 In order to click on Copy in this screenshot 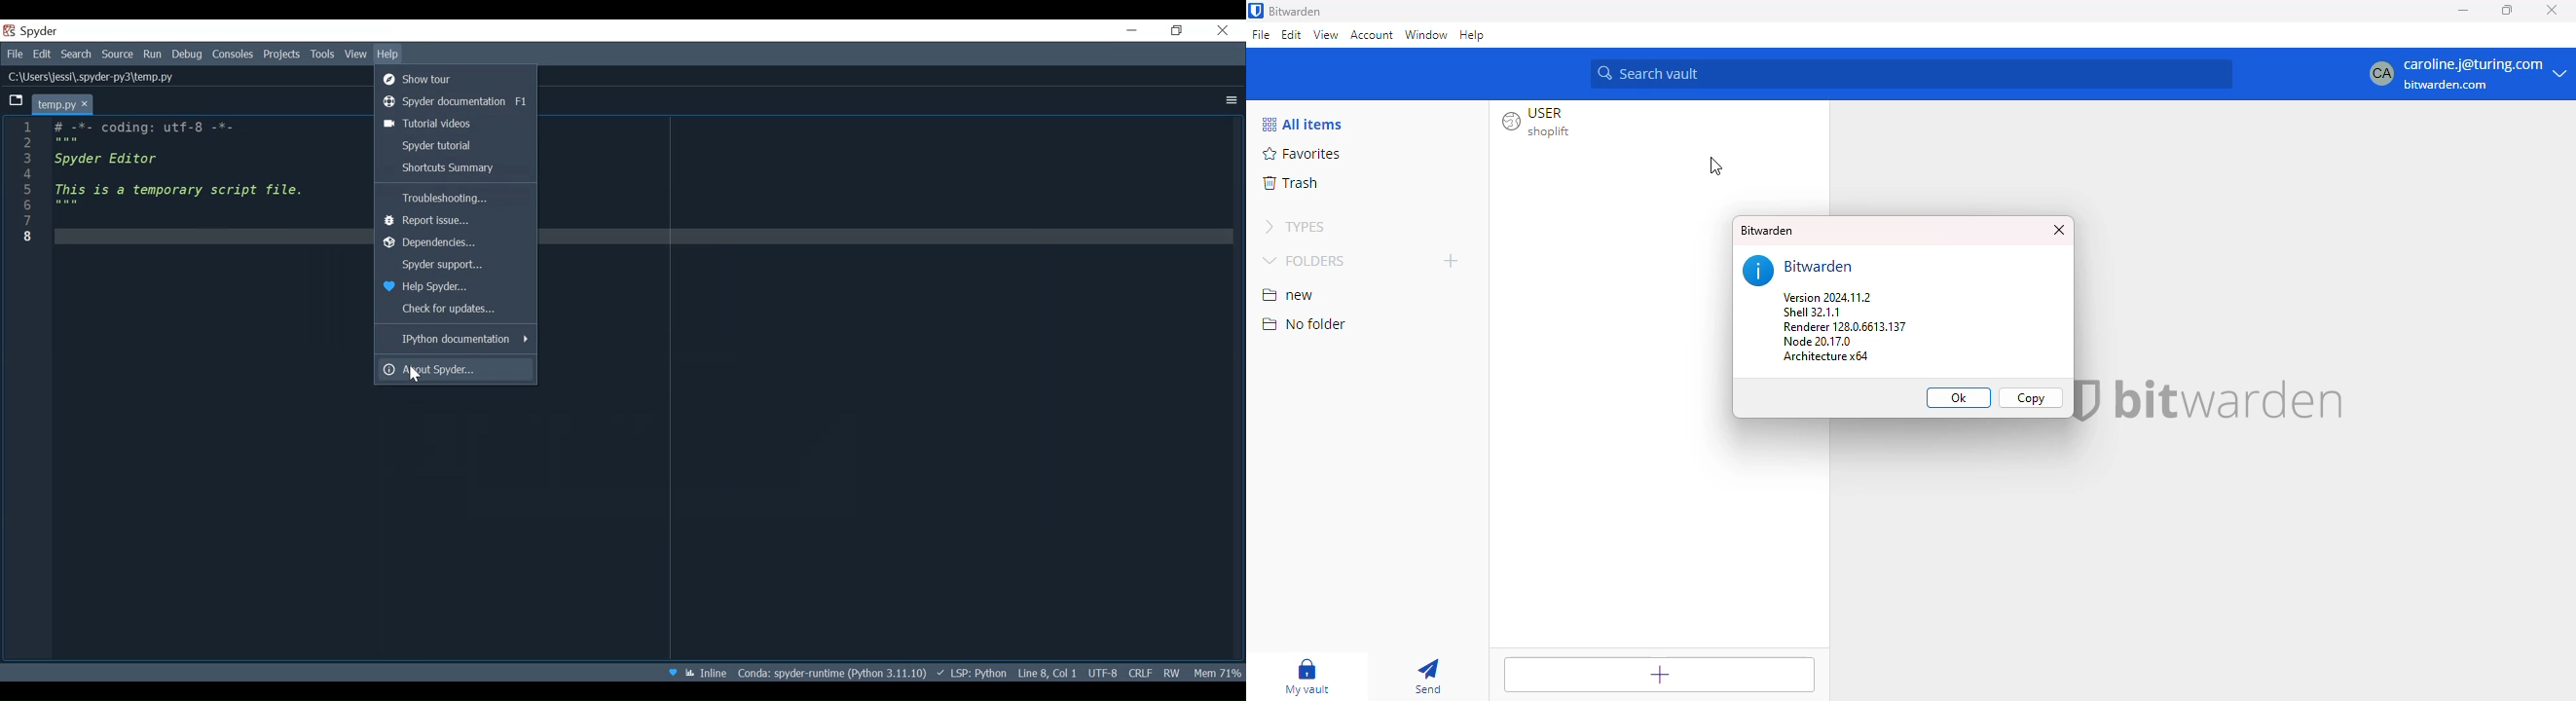, I will do `click(2032, 398)`.